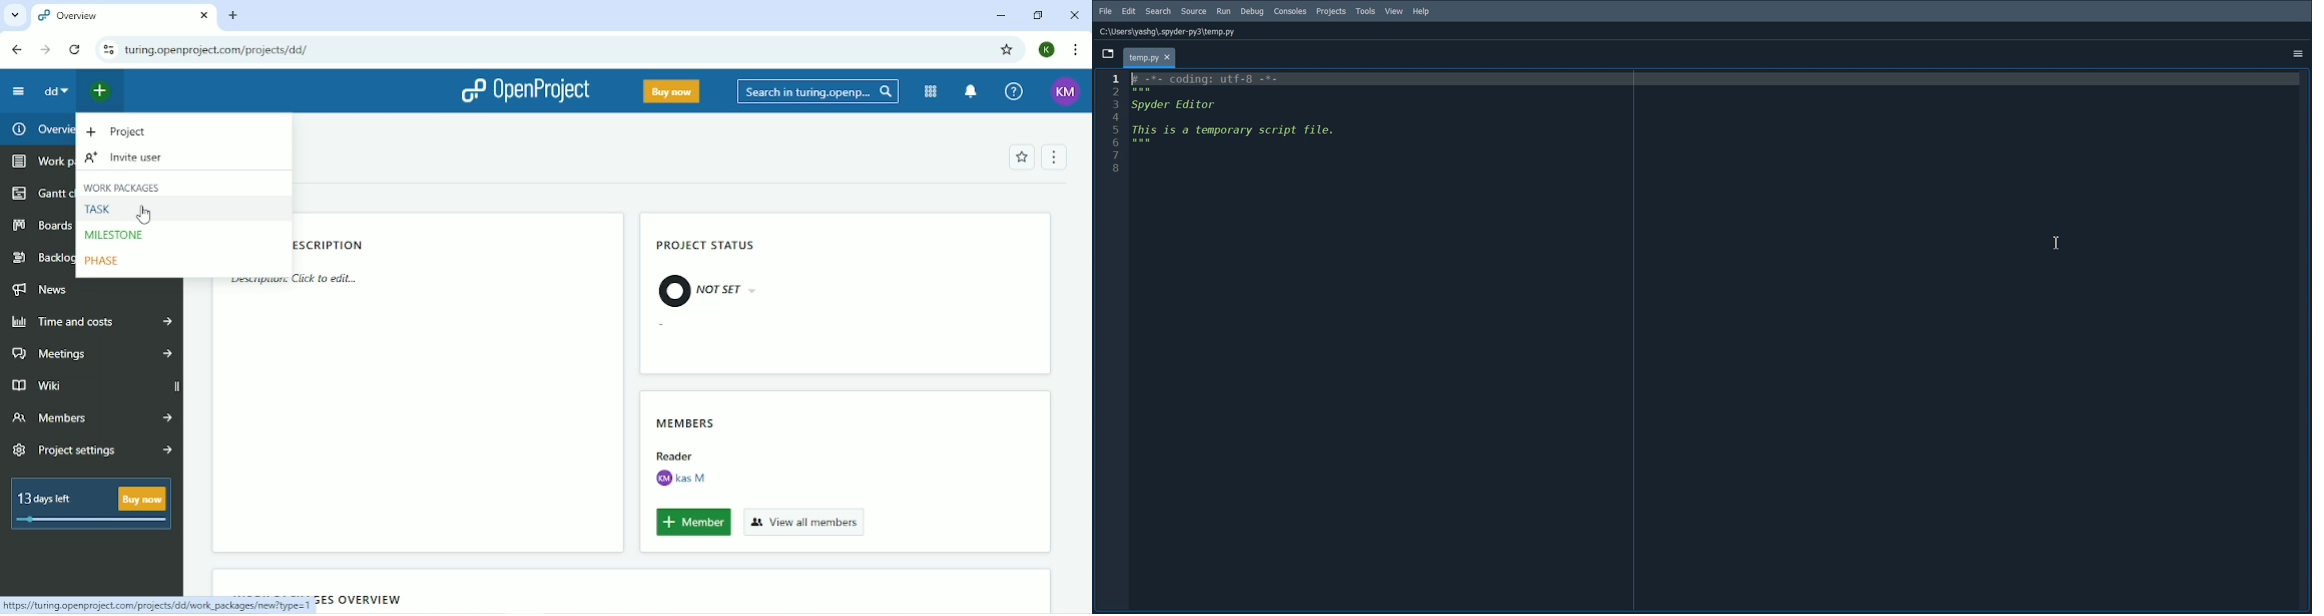  Describe the element at coordinates (92, 322) in the screenshot. I see `Time and costs` at that location.